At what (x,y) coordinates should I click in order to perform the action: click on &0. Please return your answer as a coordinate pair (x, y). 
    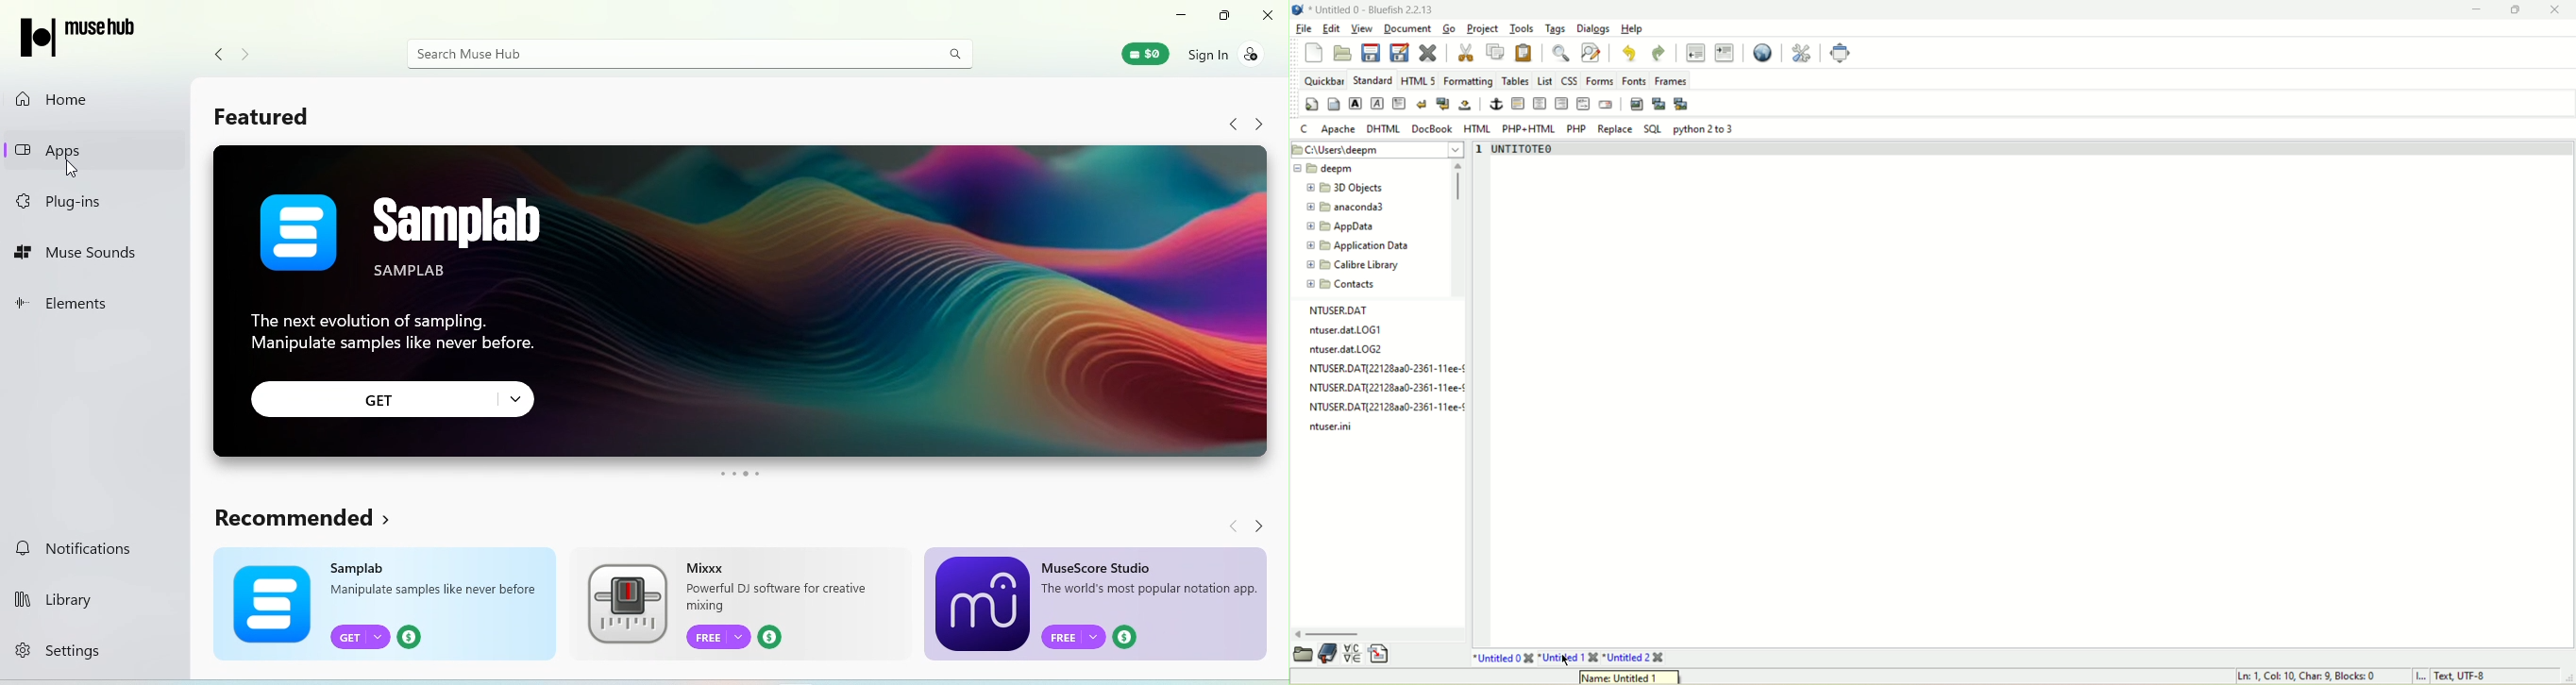
    Looking at the image, I should click on (1144, 55).